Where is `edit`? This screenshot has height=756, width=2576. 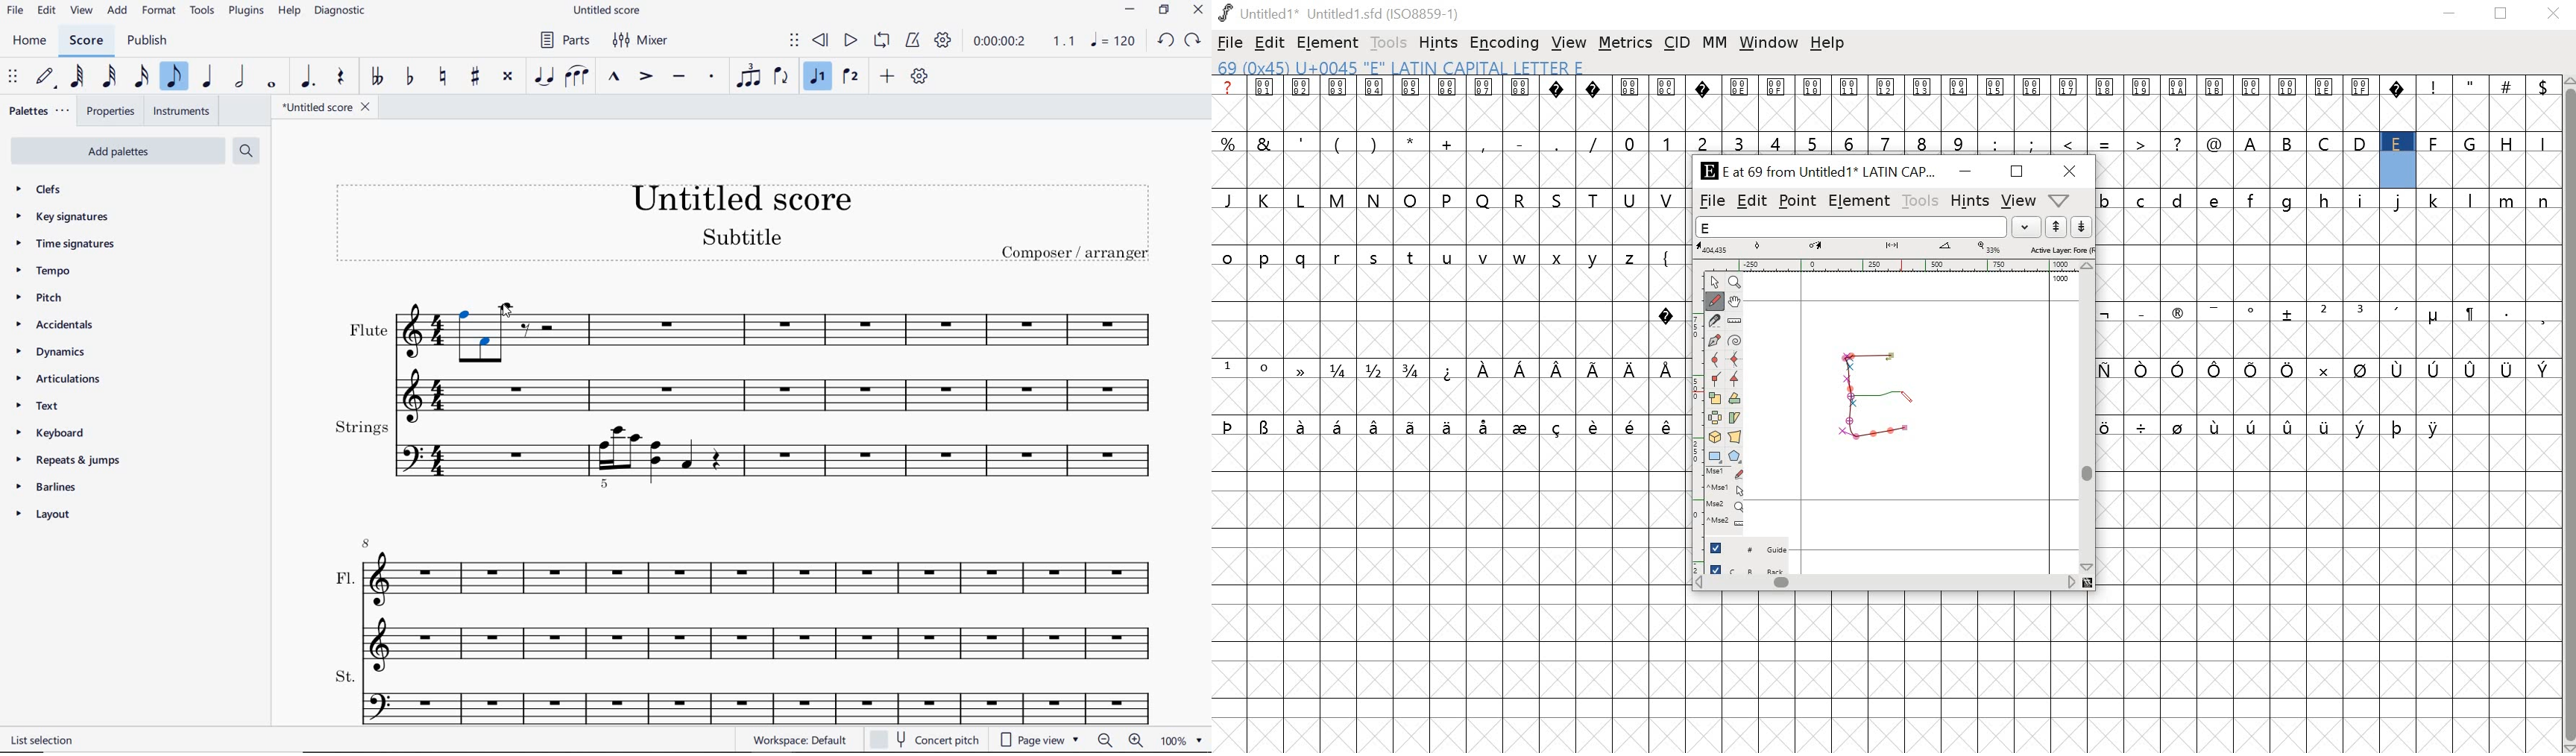
edit is located at coordinates (46, 10).